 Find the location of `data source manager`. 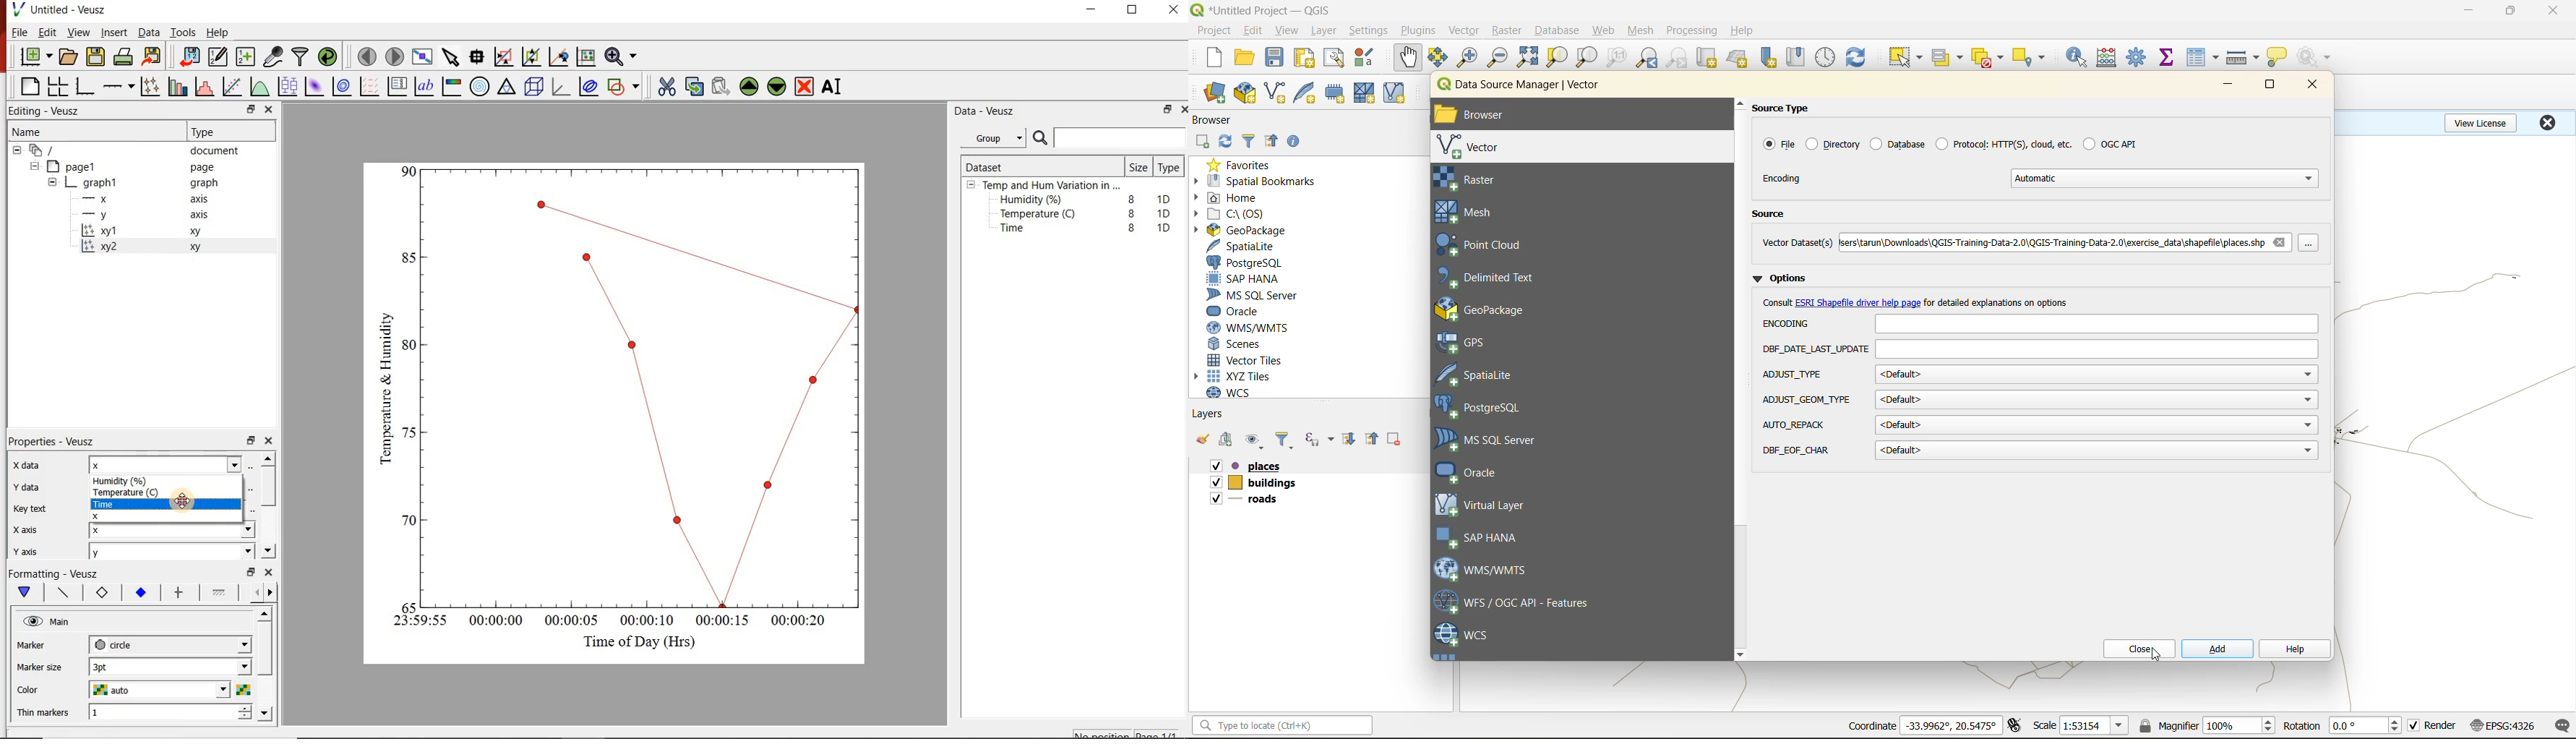

data source manager is located at coordinates (1529, 87).